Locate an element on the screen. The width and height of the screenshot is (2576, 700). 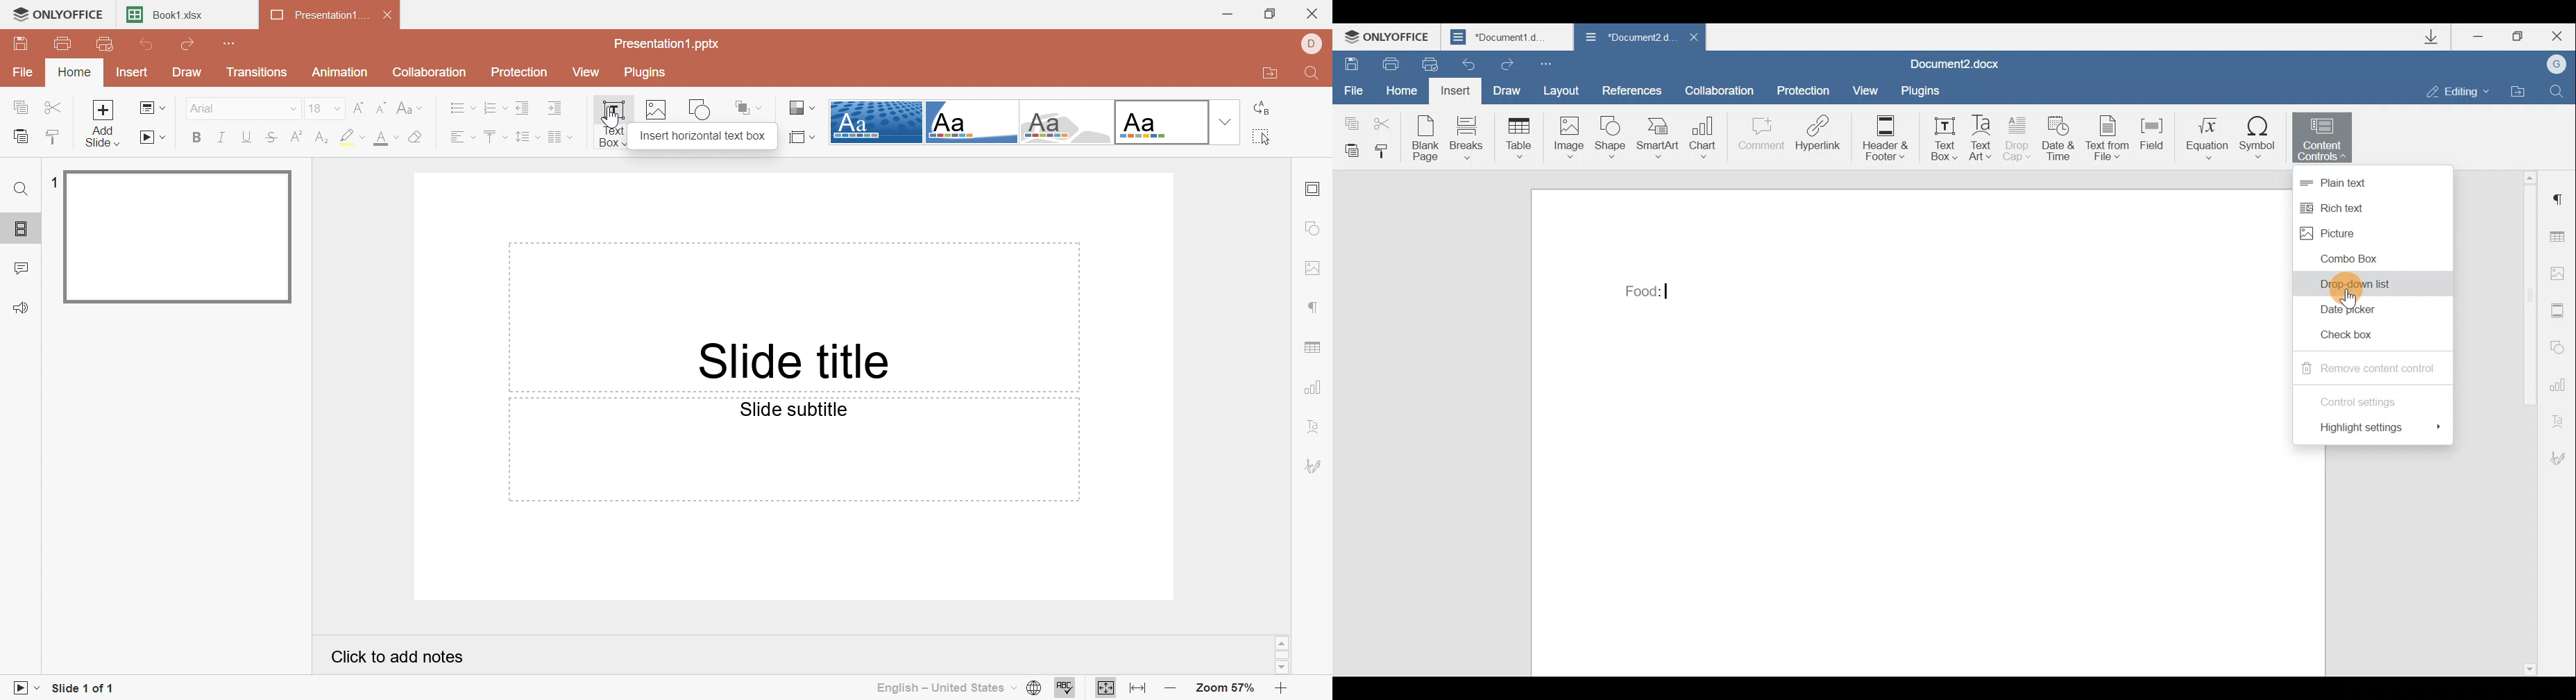
Office theme is located at coordinates (1158, 122).